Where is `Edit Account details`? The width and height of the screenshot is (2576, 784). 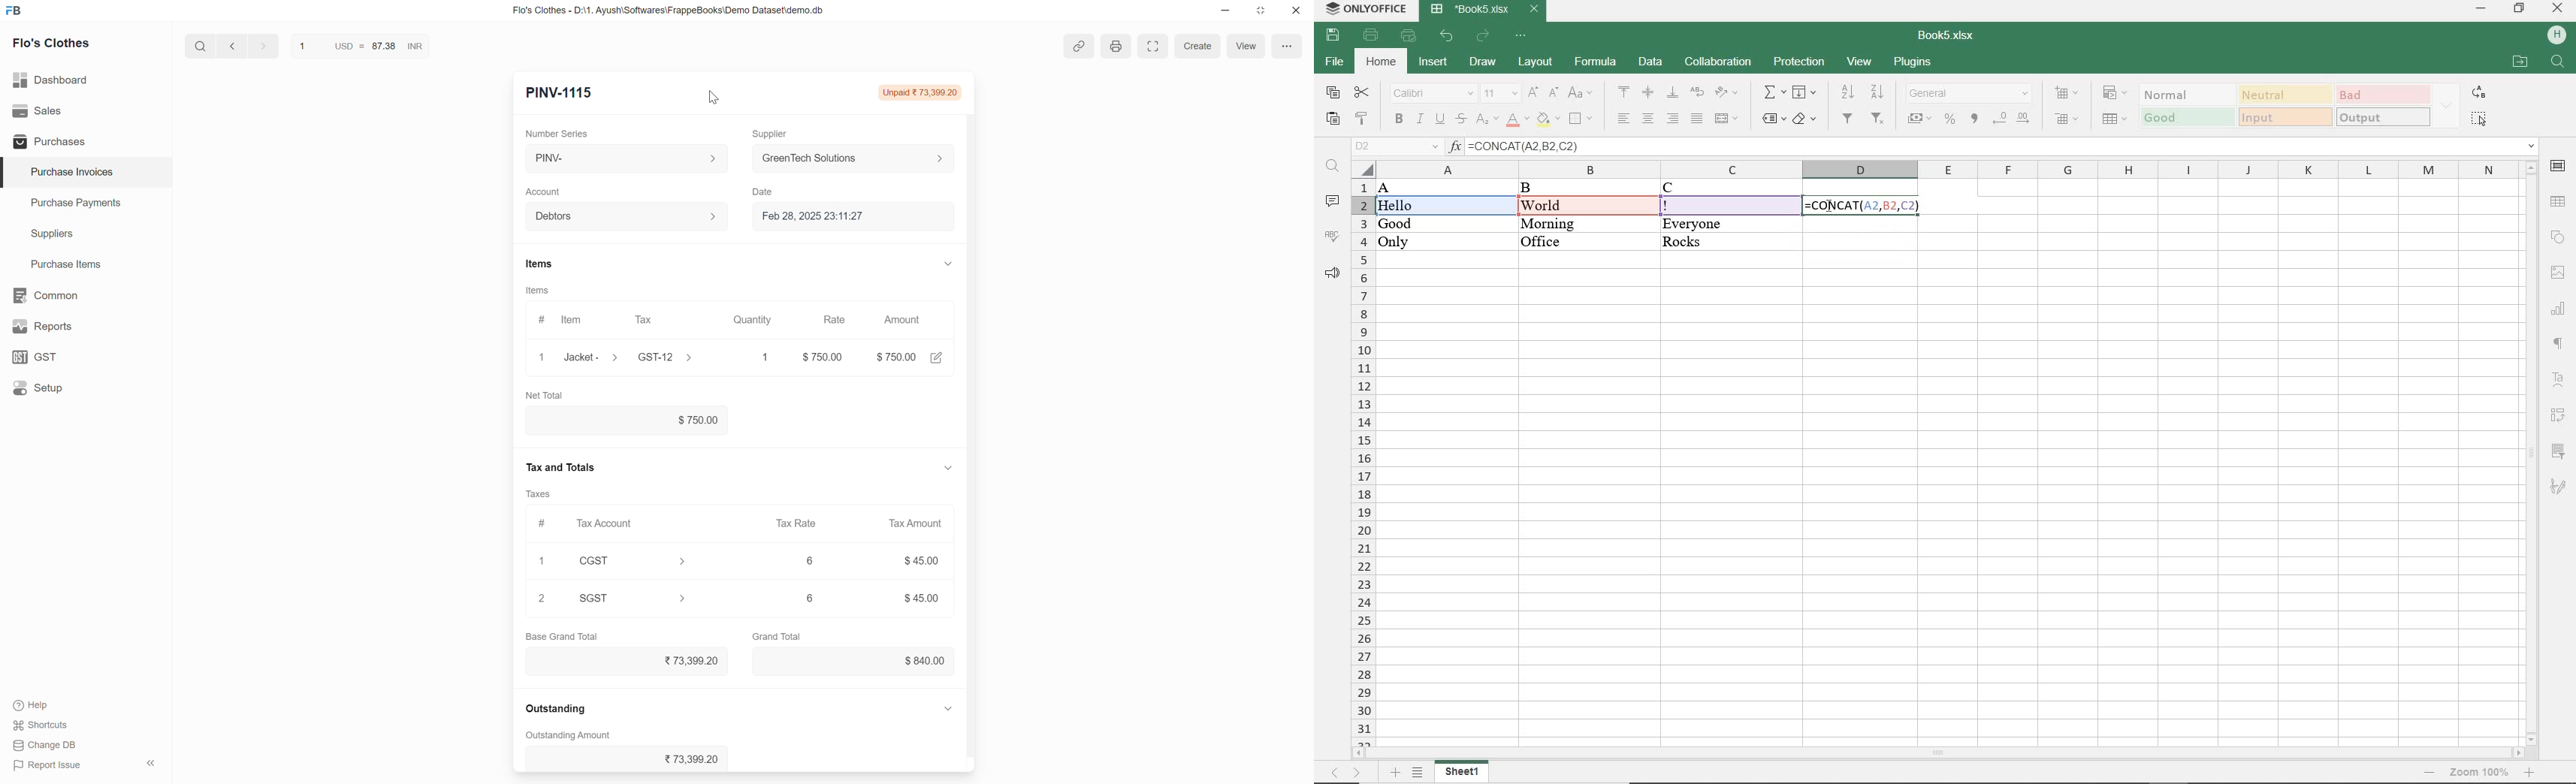
Edit Account details is located at coordinates (713, 217).